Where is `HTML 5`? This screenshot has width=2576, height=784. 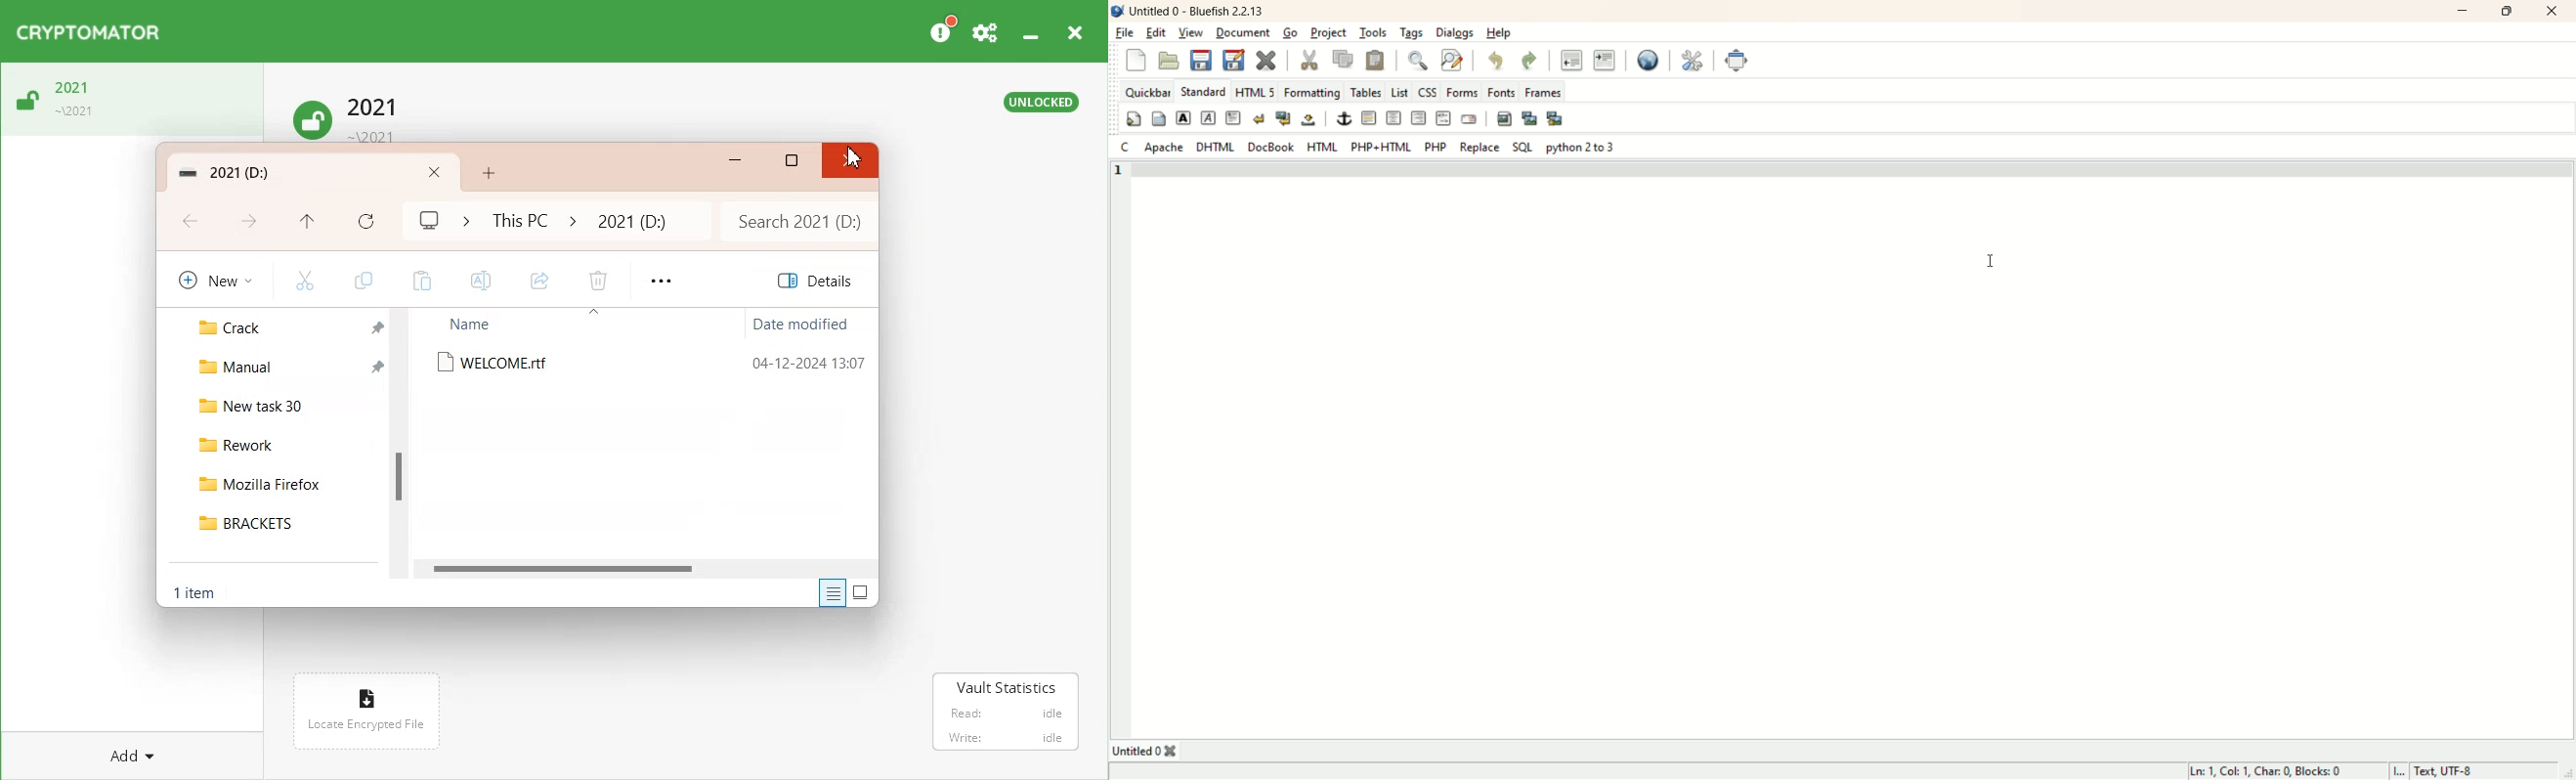
HTML 5 is located at coordinates (1259, 93).